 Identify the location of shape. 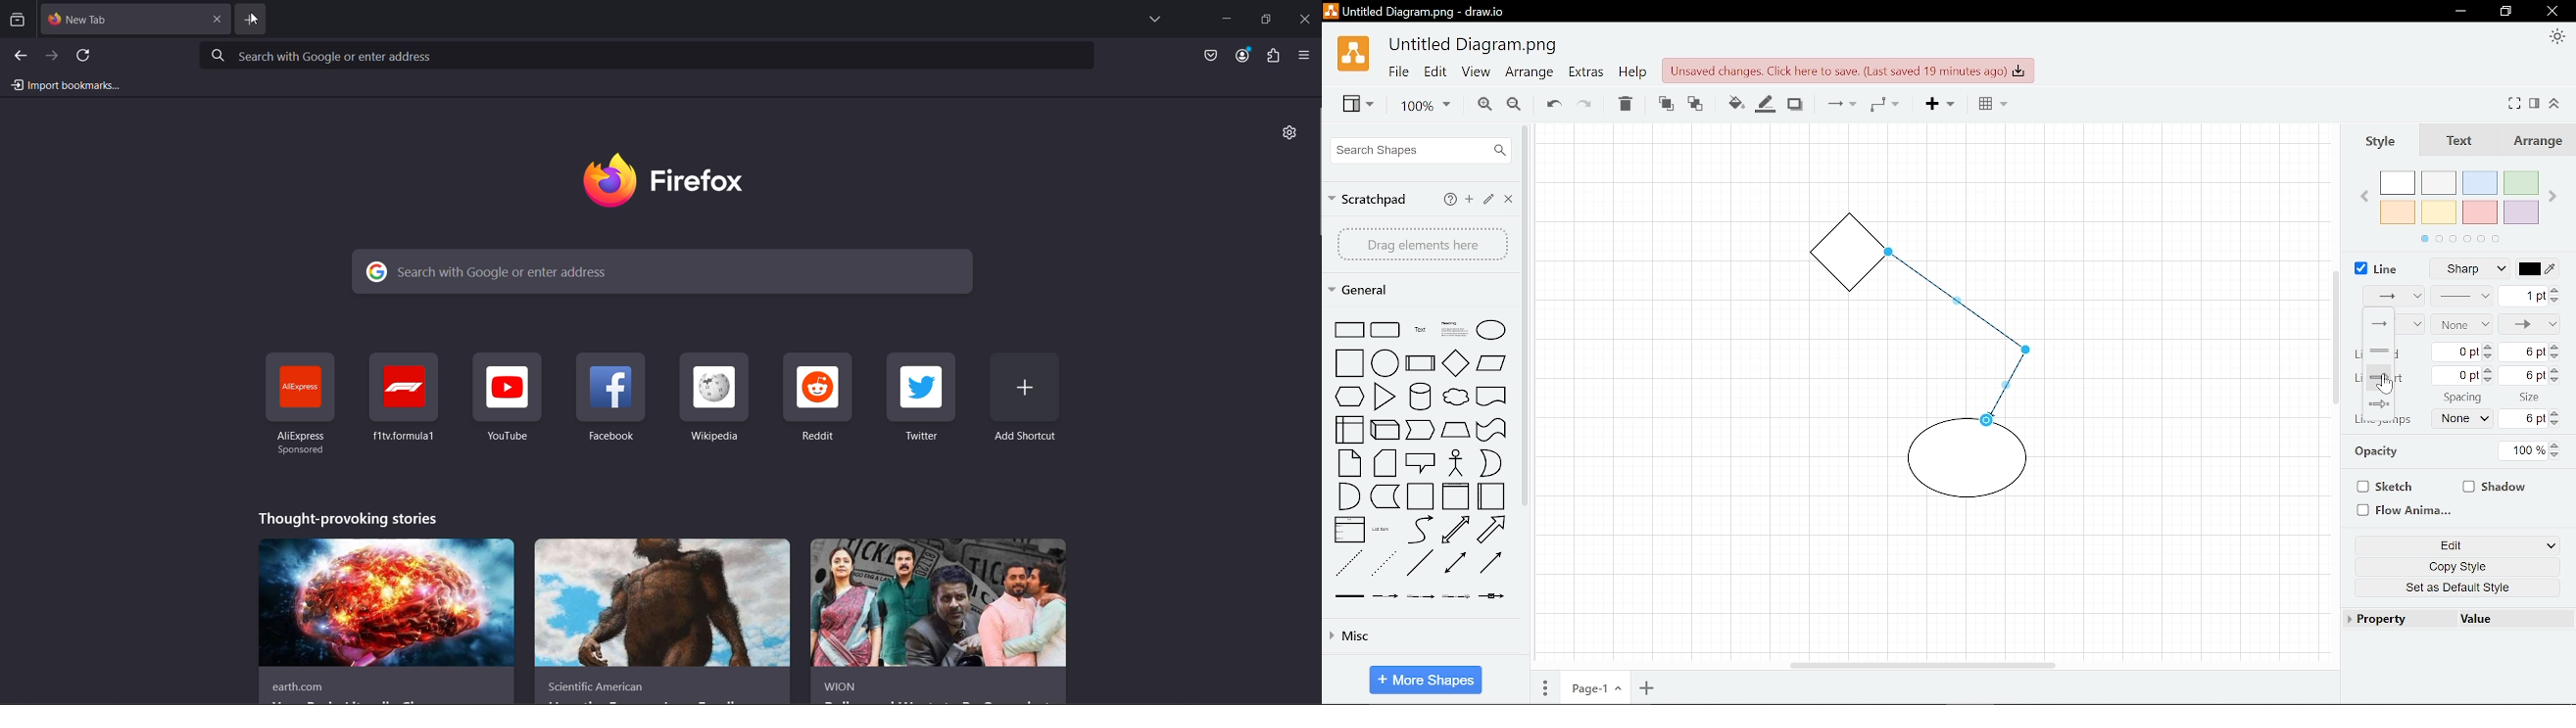
(1491, 430).